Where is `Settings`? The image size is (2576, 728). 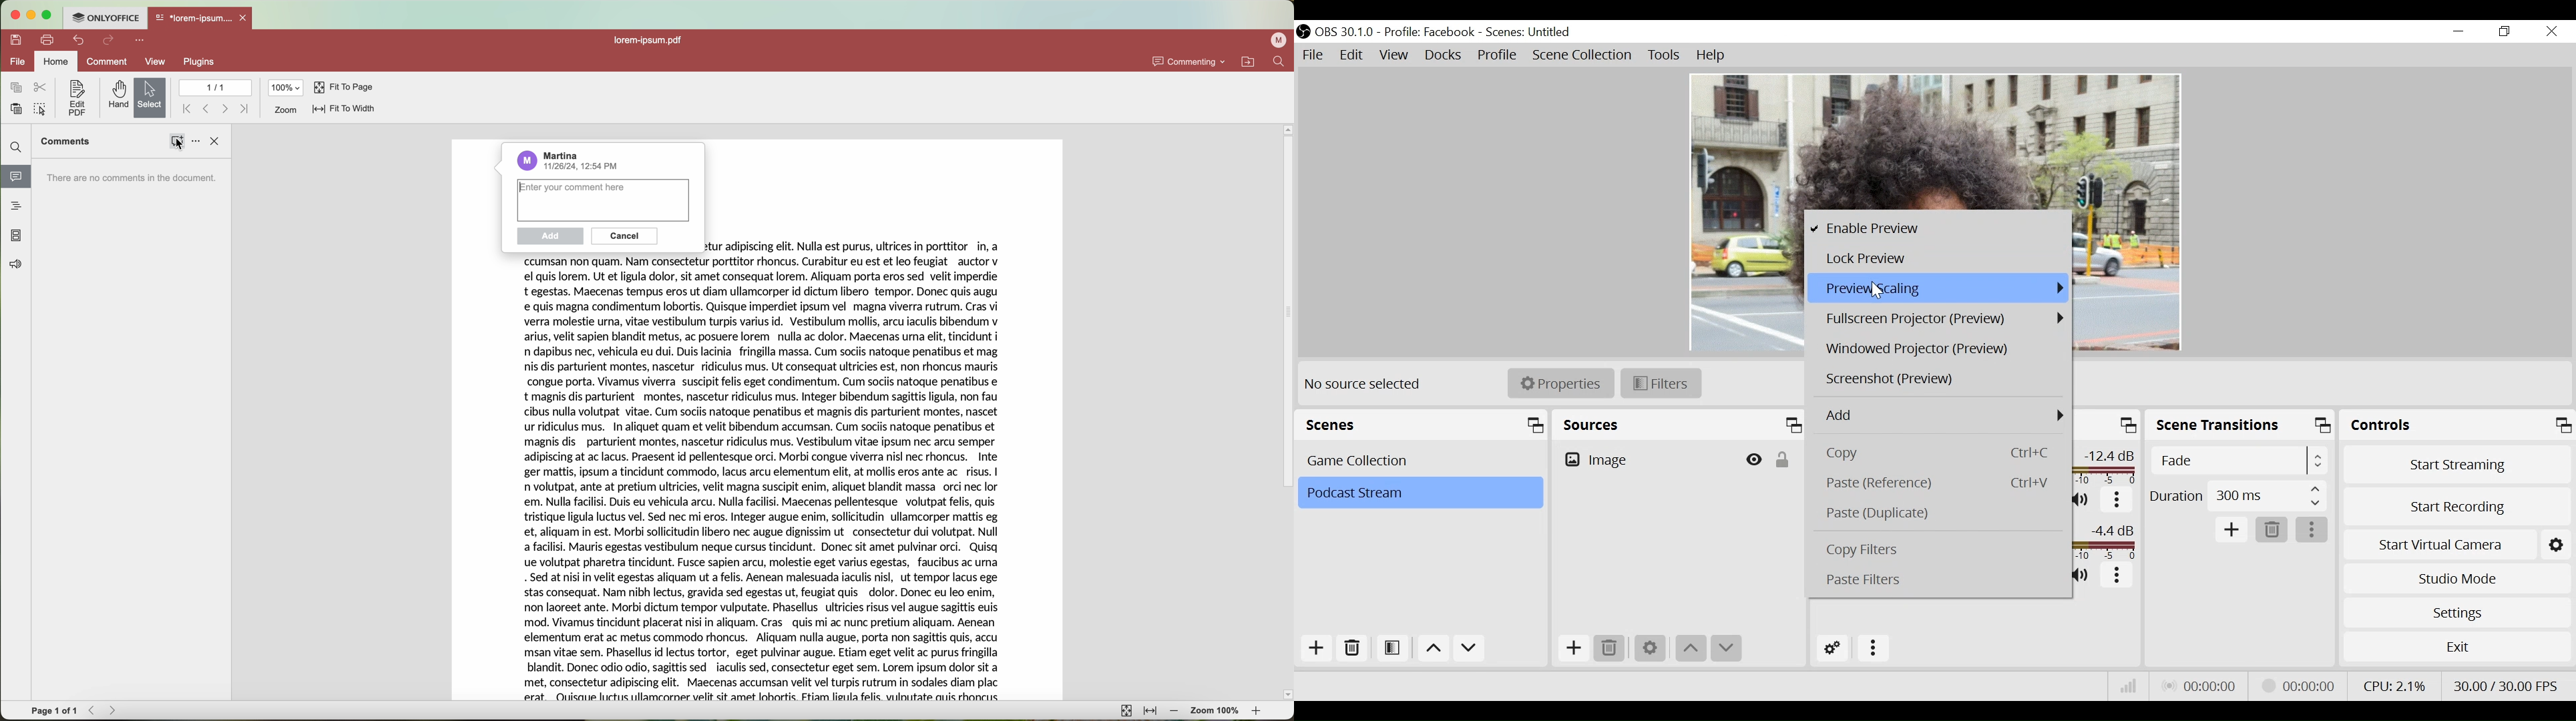
Settings is located at coordinates (2458, 611).